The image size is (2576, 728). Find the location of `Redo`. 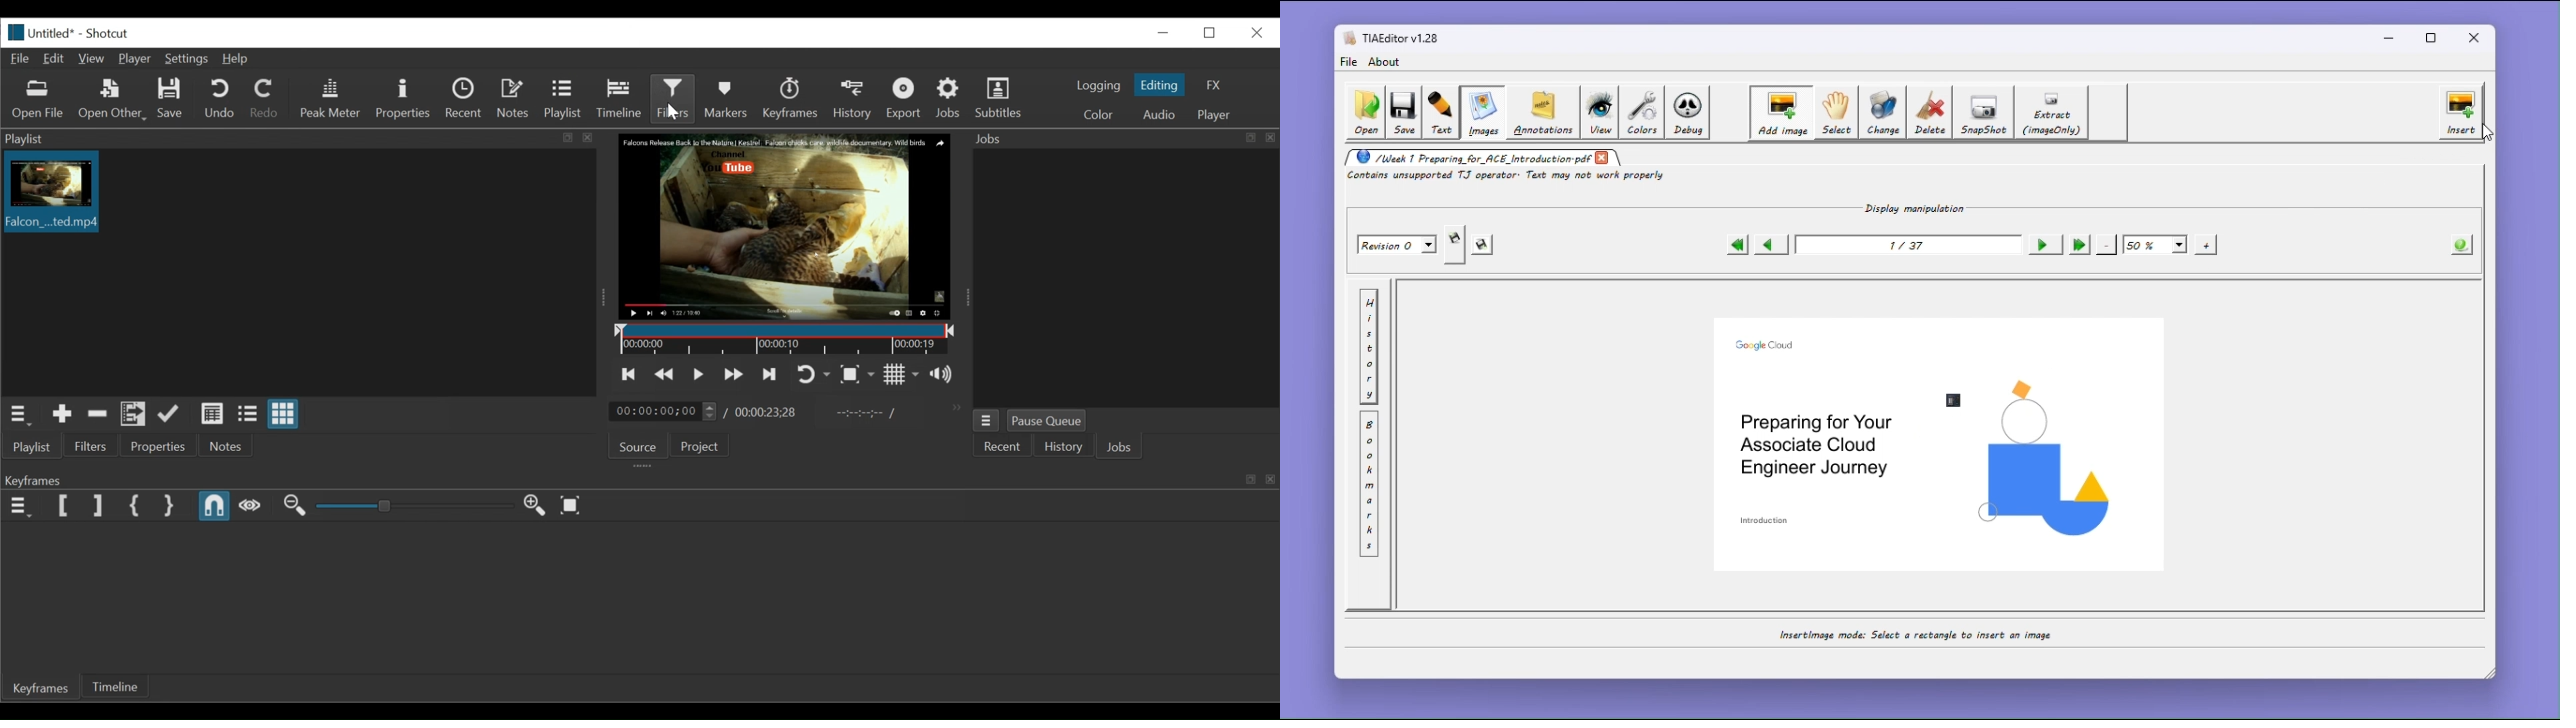

Redo is located at coordinates (267, 99).